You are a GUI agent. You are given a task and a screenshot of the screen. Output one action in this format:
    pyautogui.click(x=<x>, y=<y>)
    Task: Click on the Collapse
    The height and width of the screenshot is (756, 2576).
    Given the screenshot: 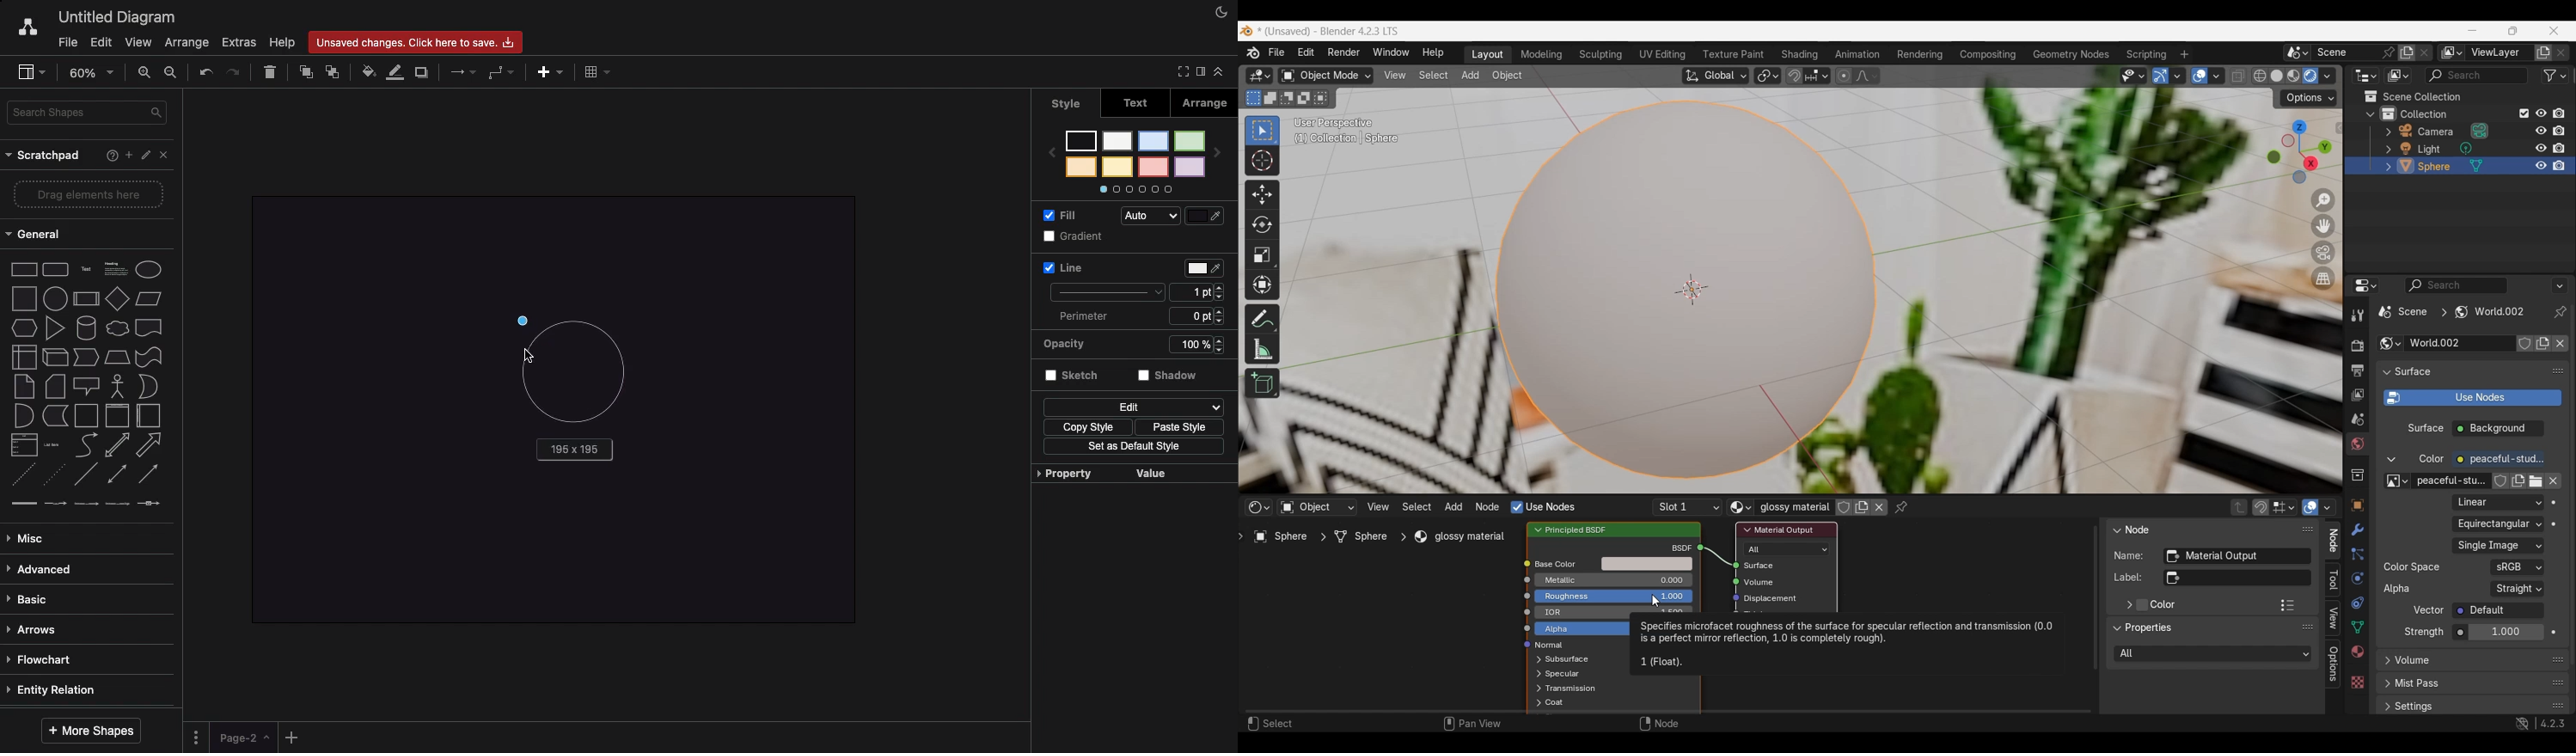 What is the action you would take?
    pyautogui.click(x=2371, y=114)
    